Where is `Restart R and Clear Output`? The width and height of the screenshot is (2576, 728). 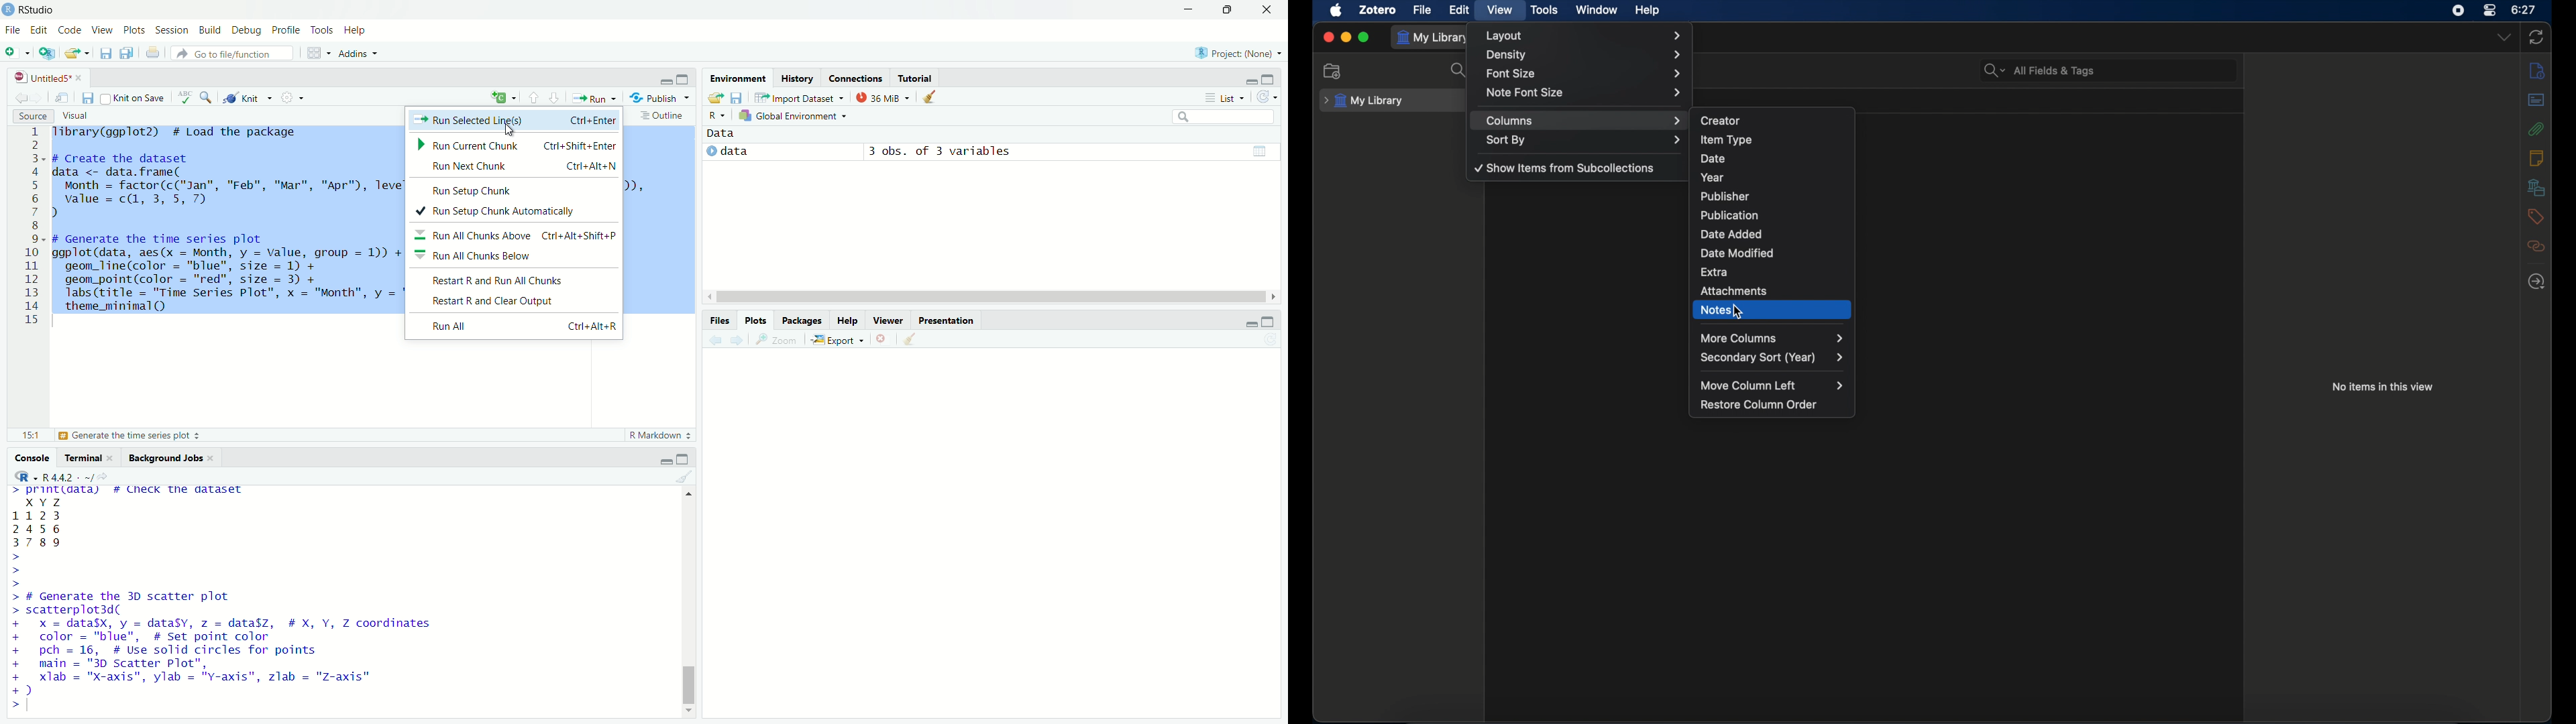
Restart R and Clear Output is located at coordinates (519, 302).